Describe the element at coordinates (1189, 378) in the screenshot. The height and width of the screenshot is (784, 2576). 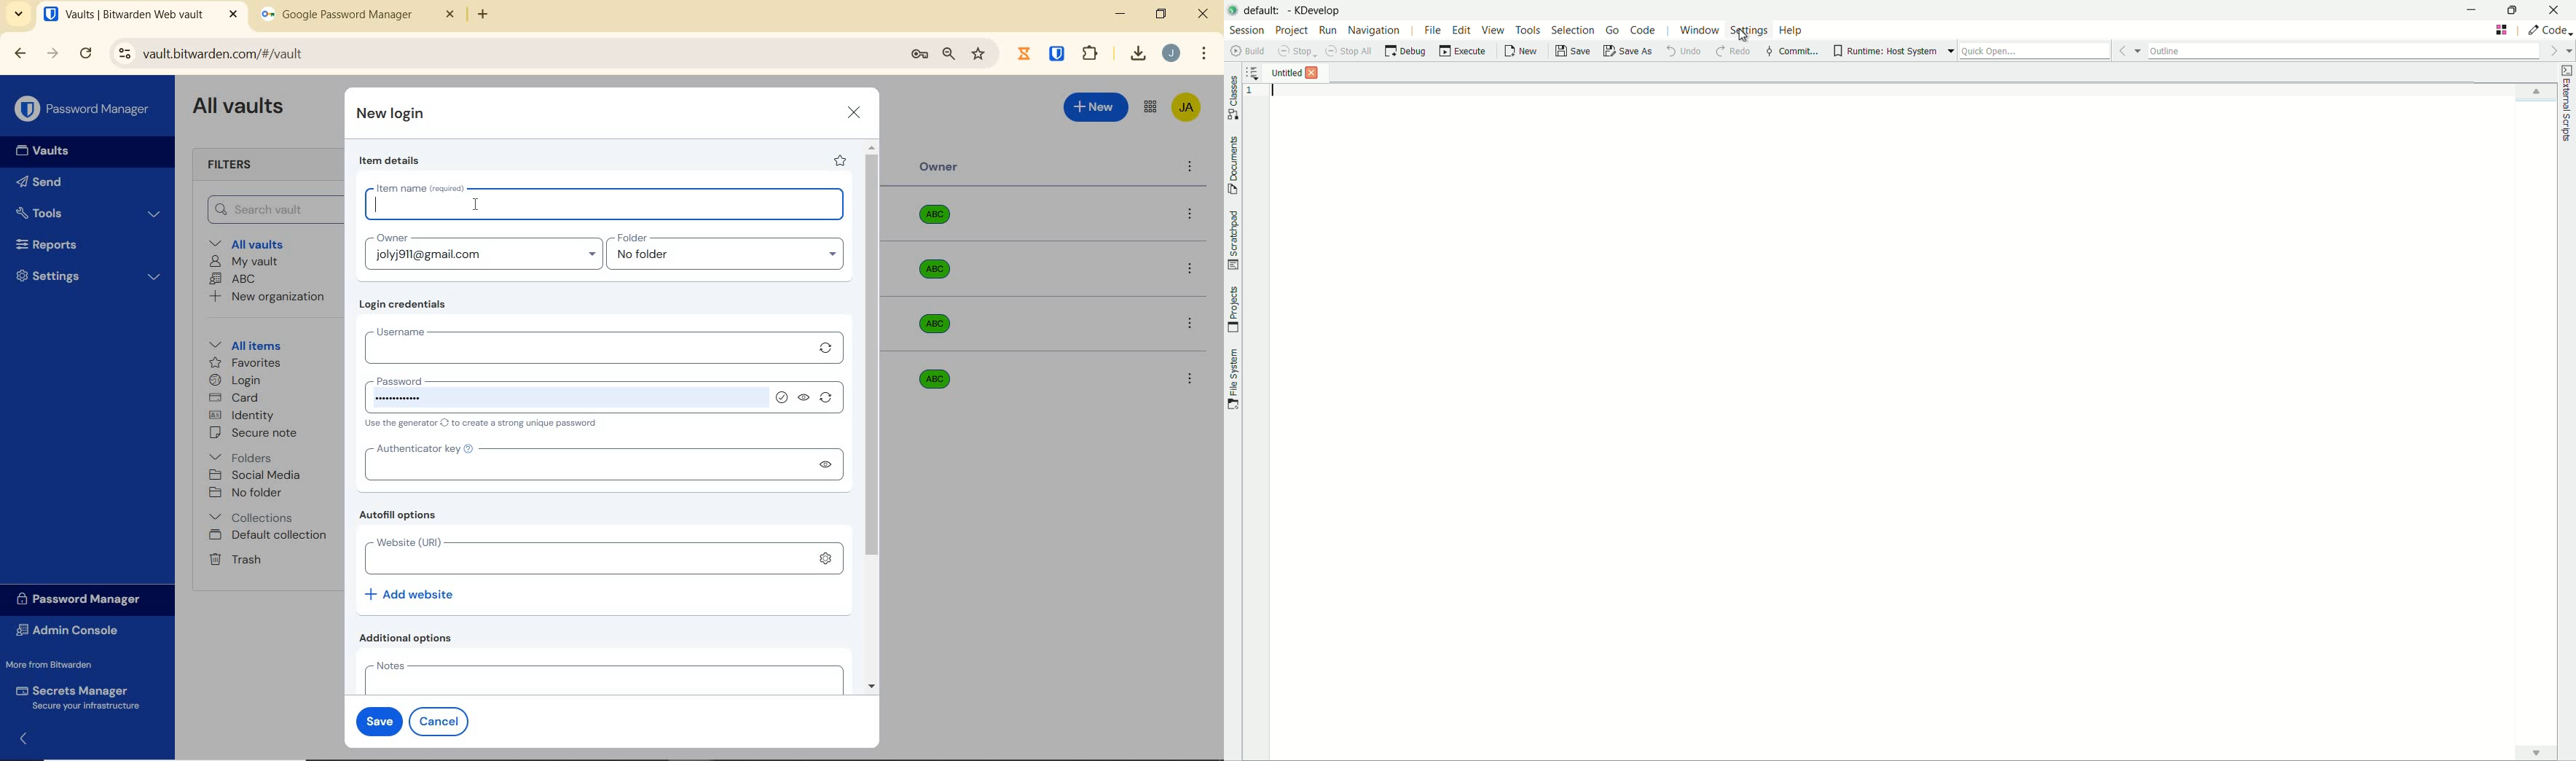
I see `option` at that location.